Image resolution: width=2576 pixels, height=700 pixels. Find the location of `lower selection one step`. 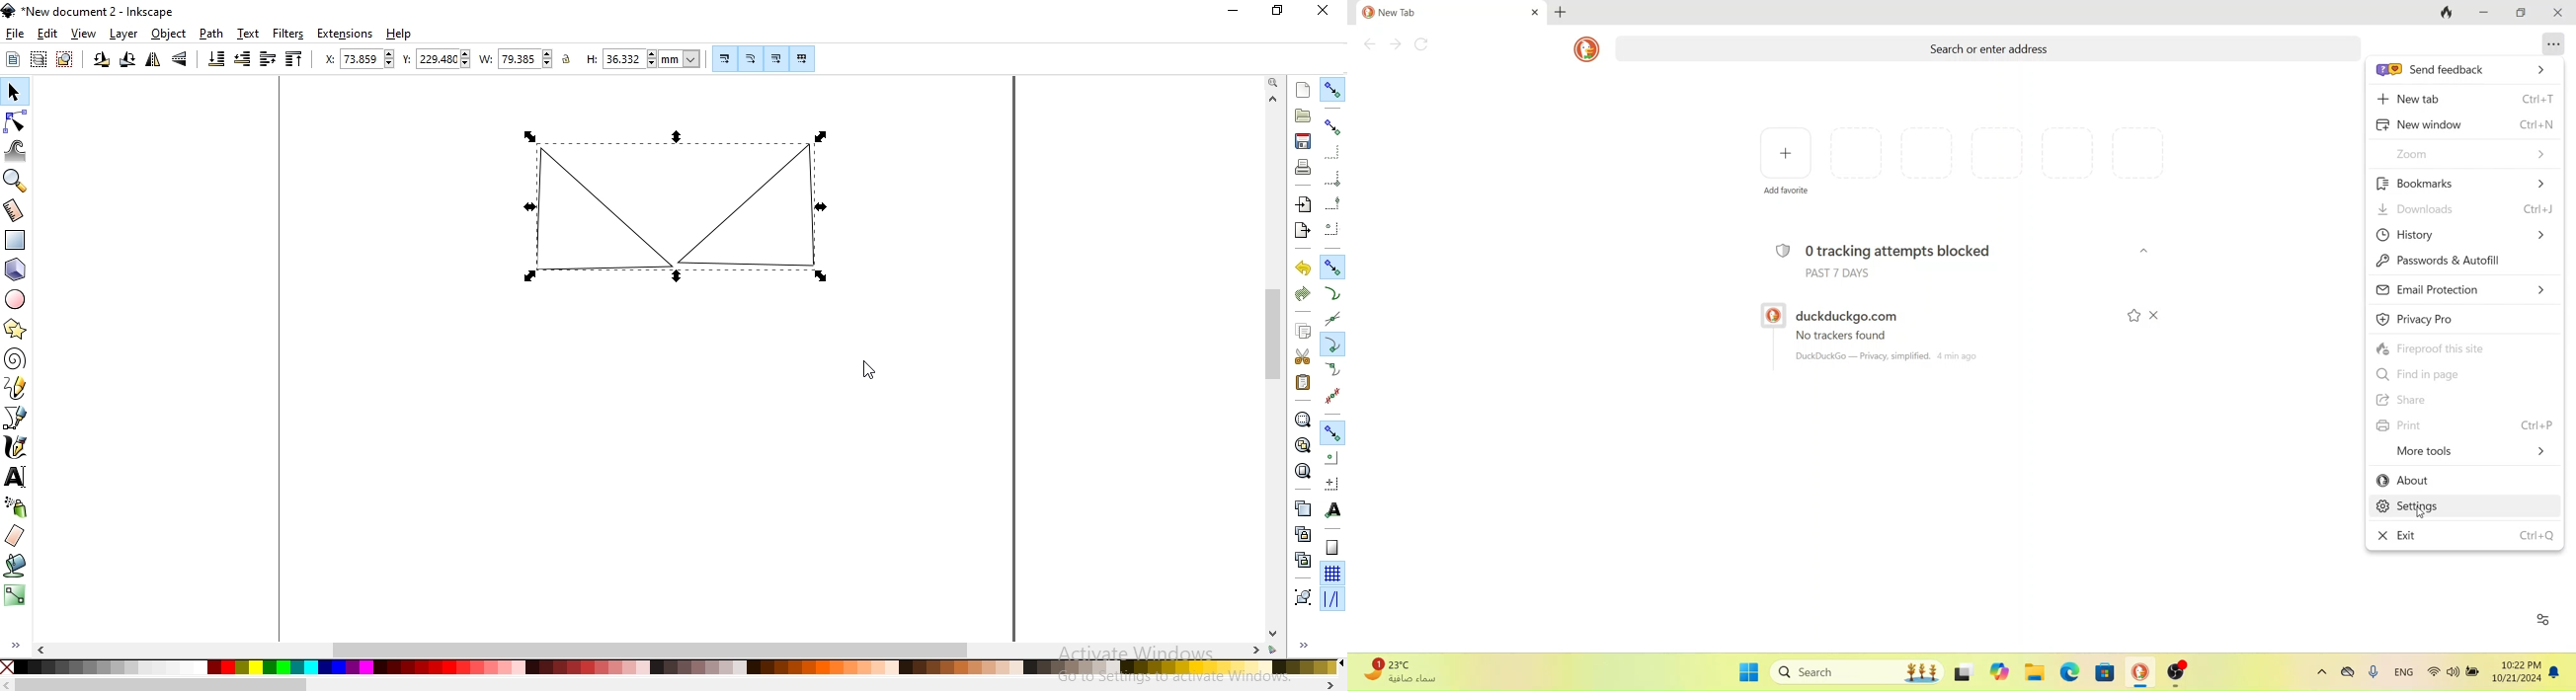

lower selection one step is located at coordinates (244, 60).